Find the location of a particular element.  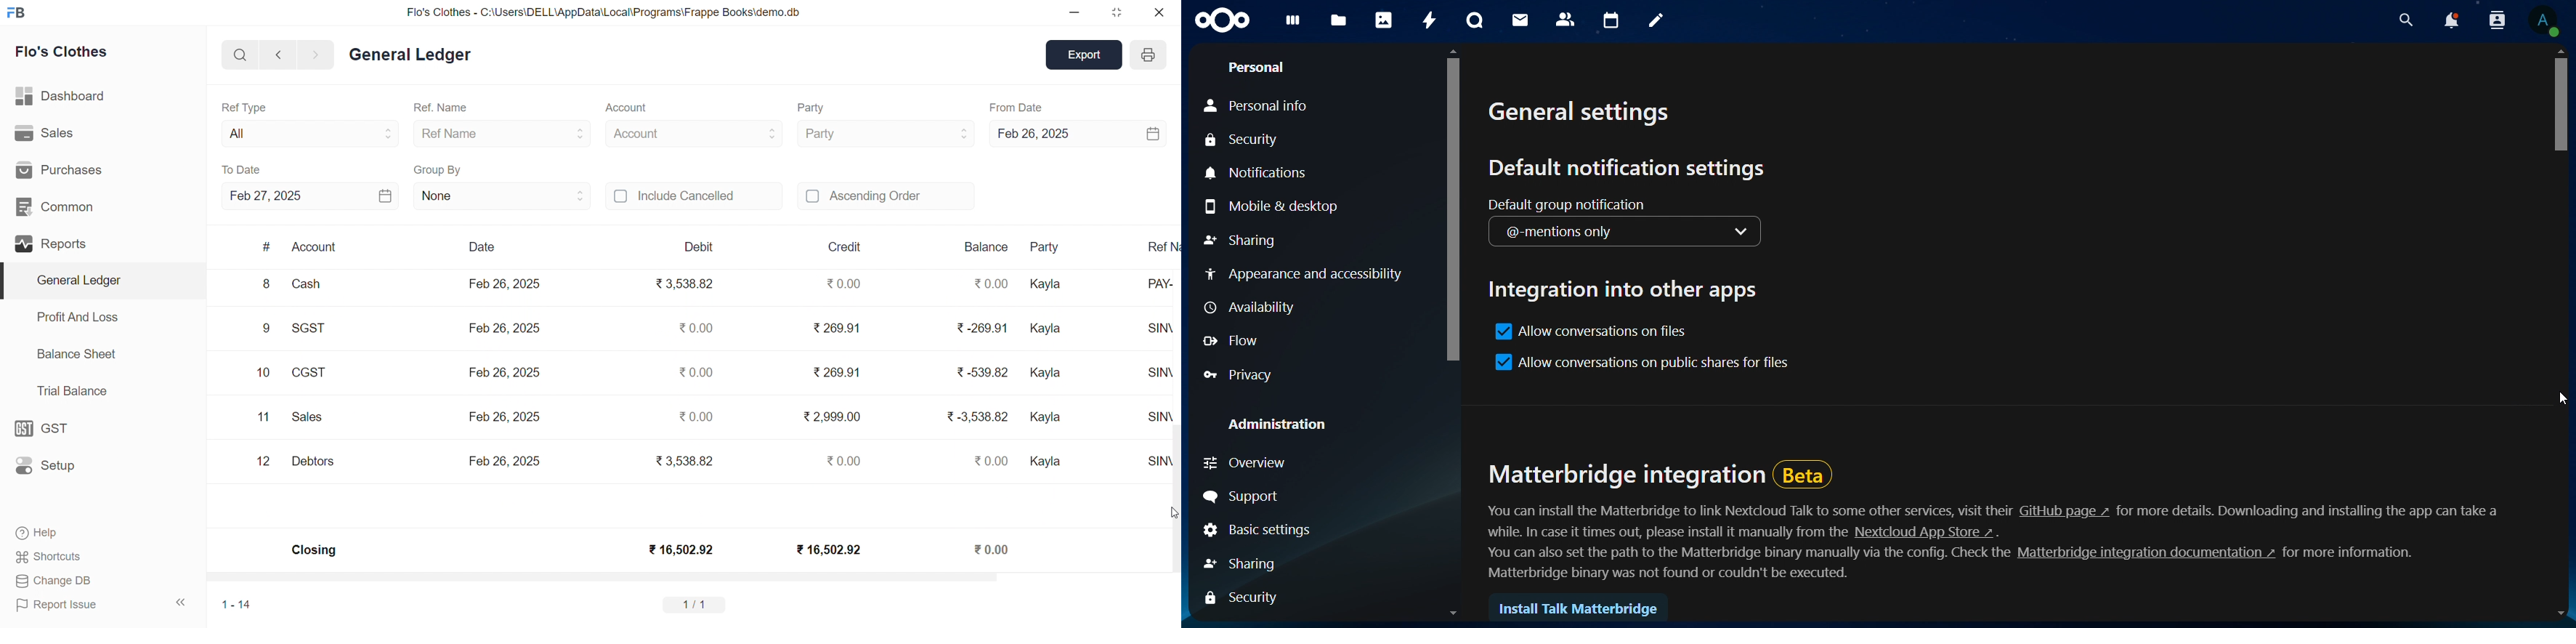

Signout is located at coordinates (1284, 495).